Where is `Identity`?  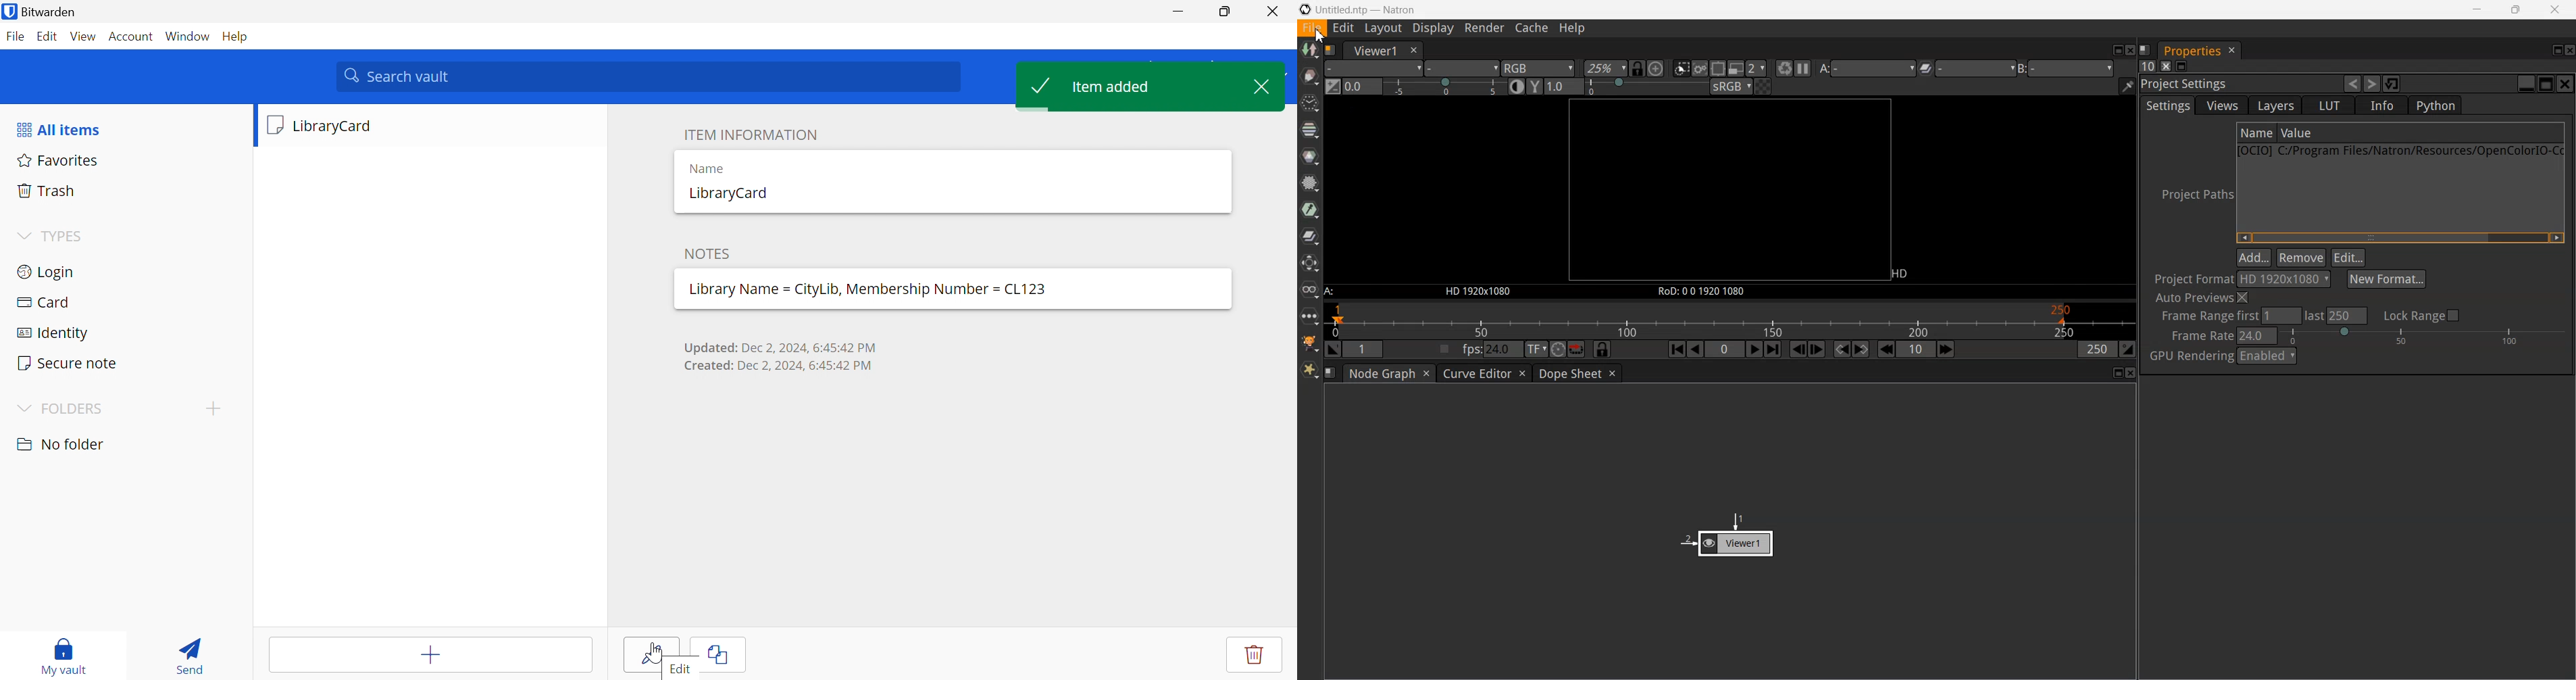
Identity is located at coordinates (120, 329).